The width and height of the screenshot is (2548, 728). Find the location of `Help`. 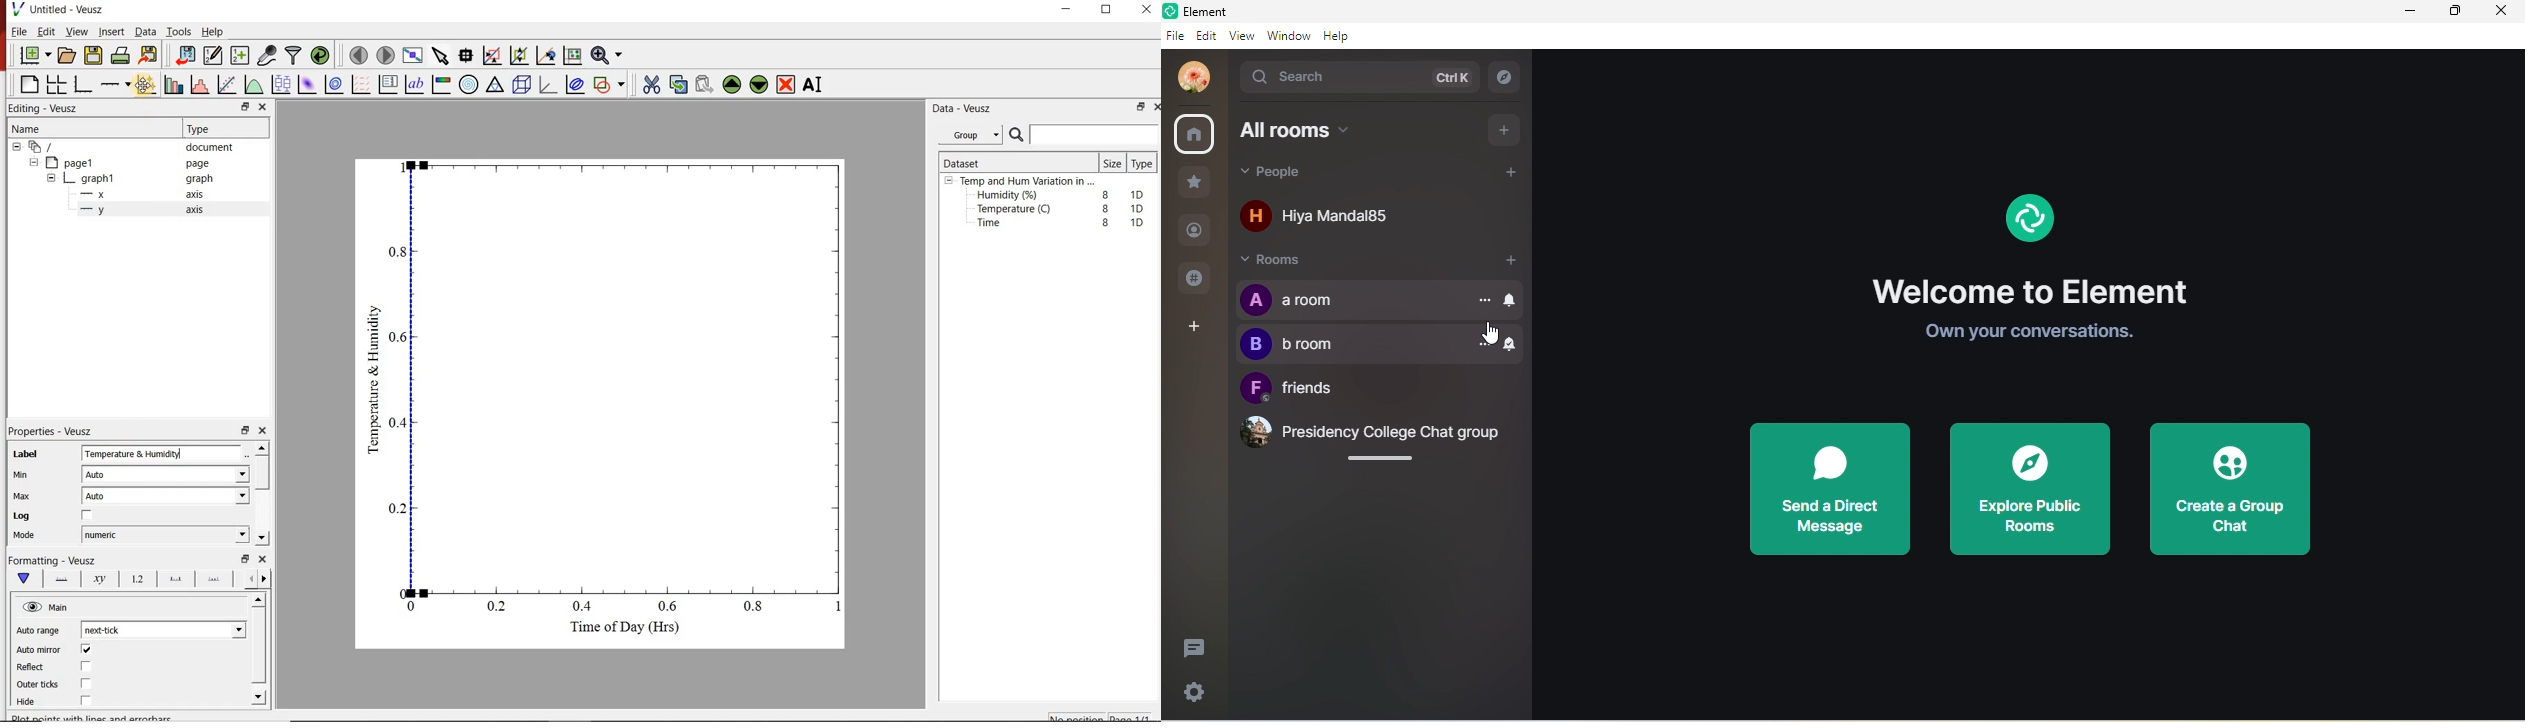

Help is located at coordinates (214, 30).